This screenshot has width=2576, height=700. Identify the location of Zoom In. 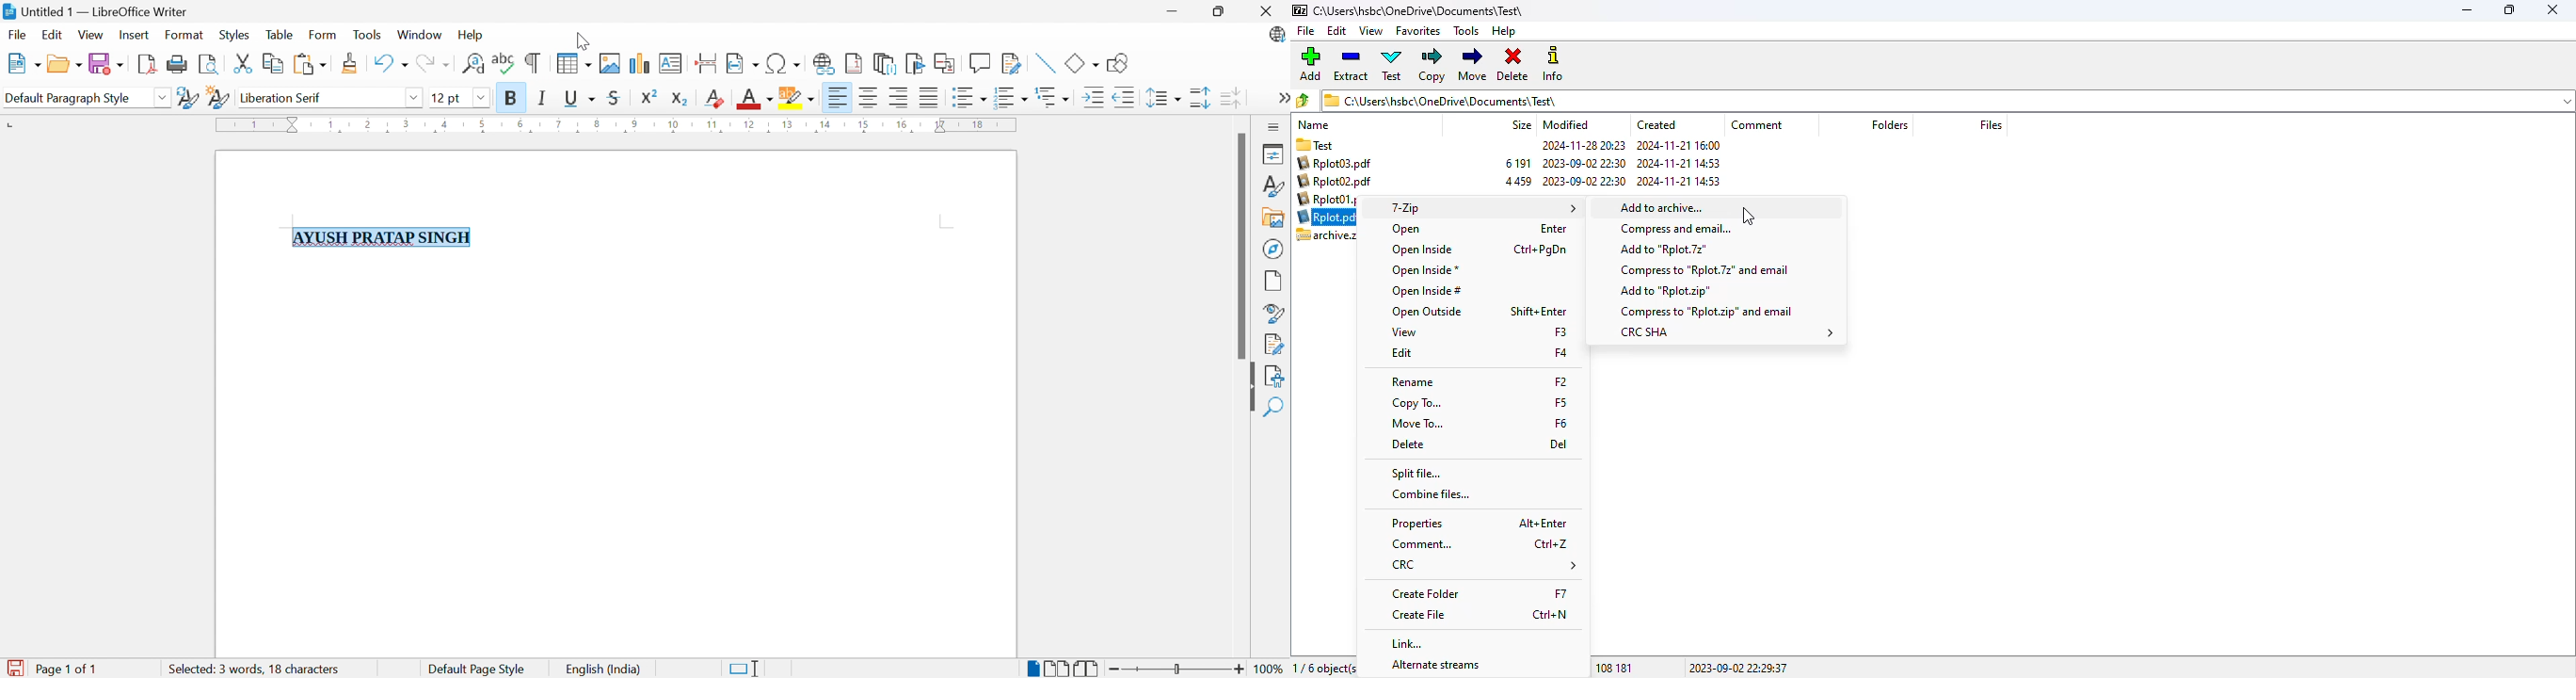
(1240, 668).